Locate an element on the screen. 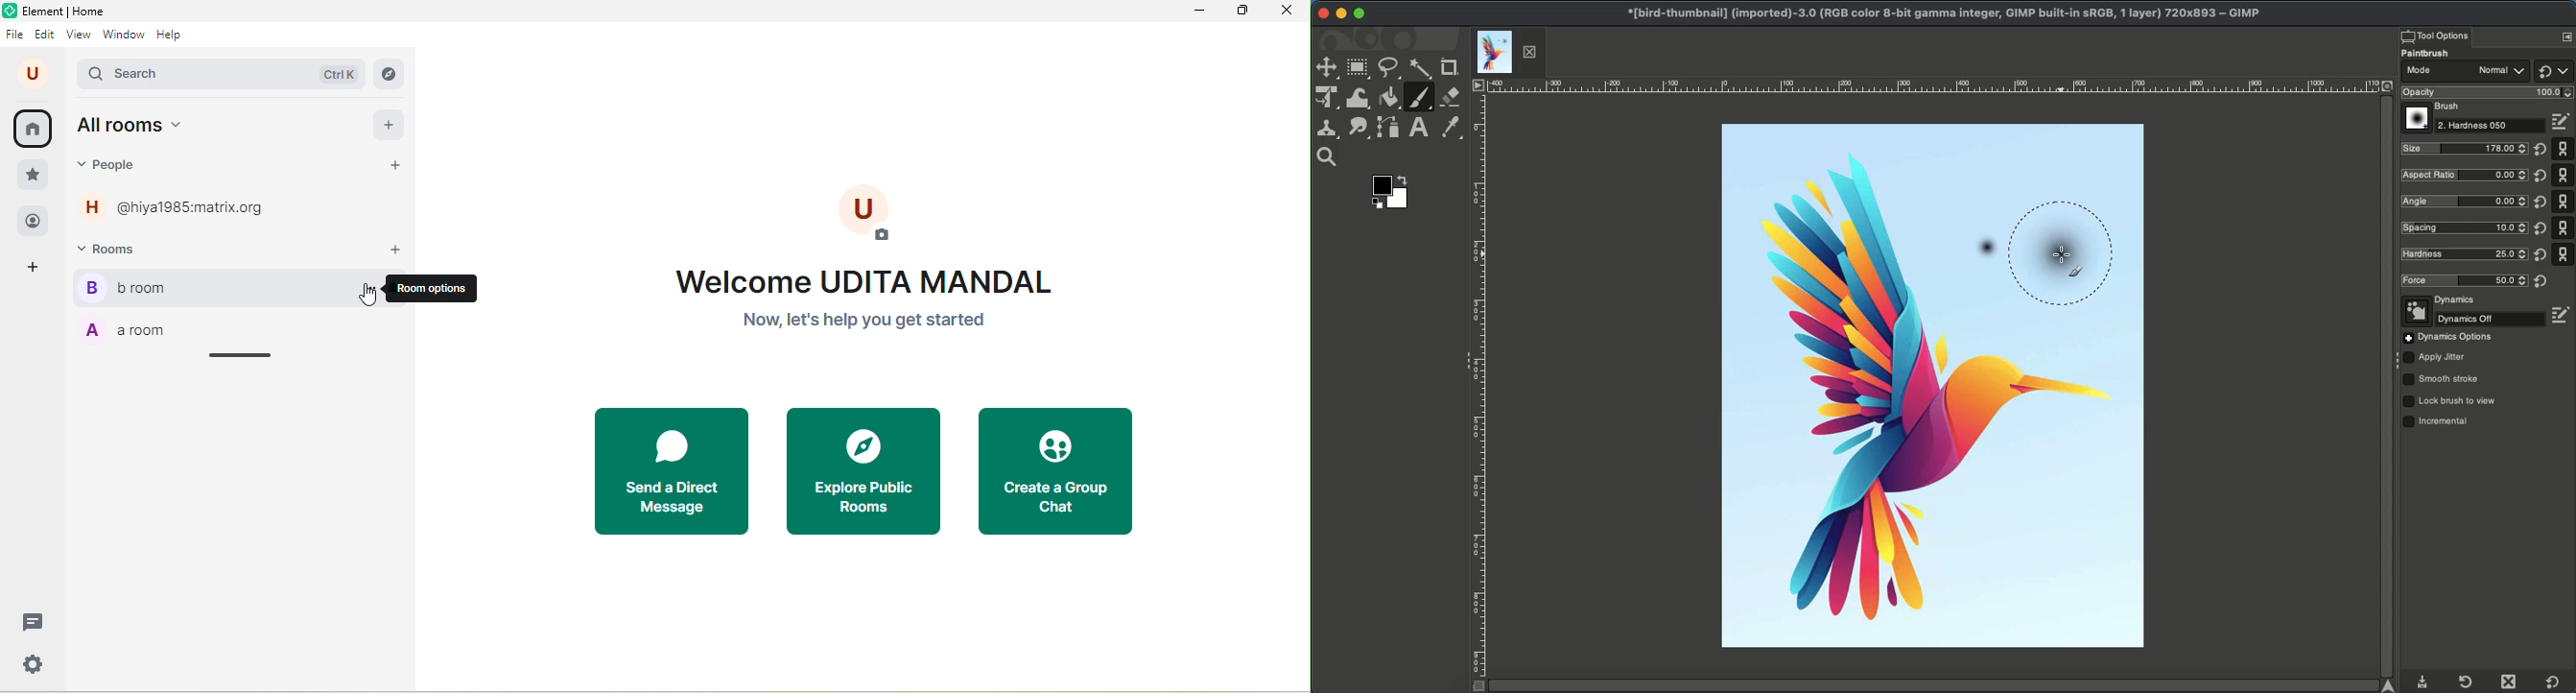  start a chat is located at coordinates (395, 169).